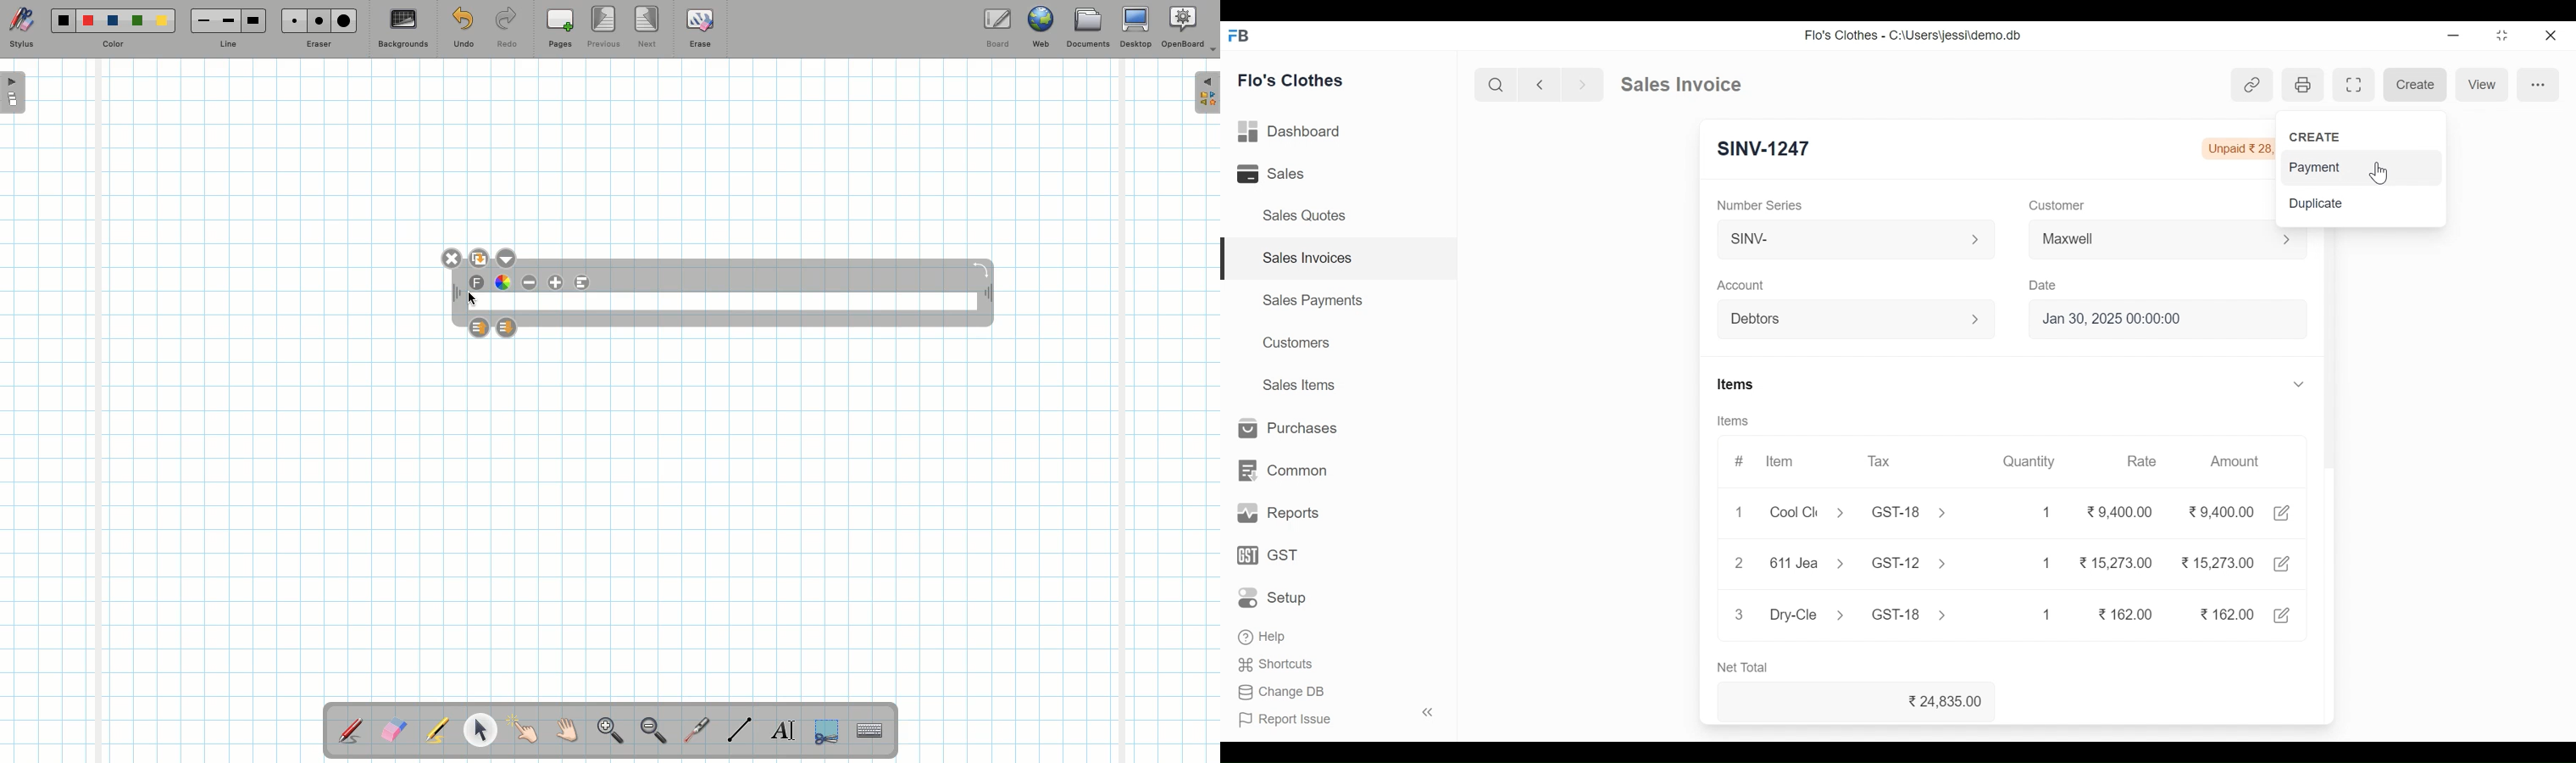 This screenshot has width=2576, height=784. What do you see at coordinates (137, 22) in the screenshot?
I see `Green` at bounding box center [137, 22].